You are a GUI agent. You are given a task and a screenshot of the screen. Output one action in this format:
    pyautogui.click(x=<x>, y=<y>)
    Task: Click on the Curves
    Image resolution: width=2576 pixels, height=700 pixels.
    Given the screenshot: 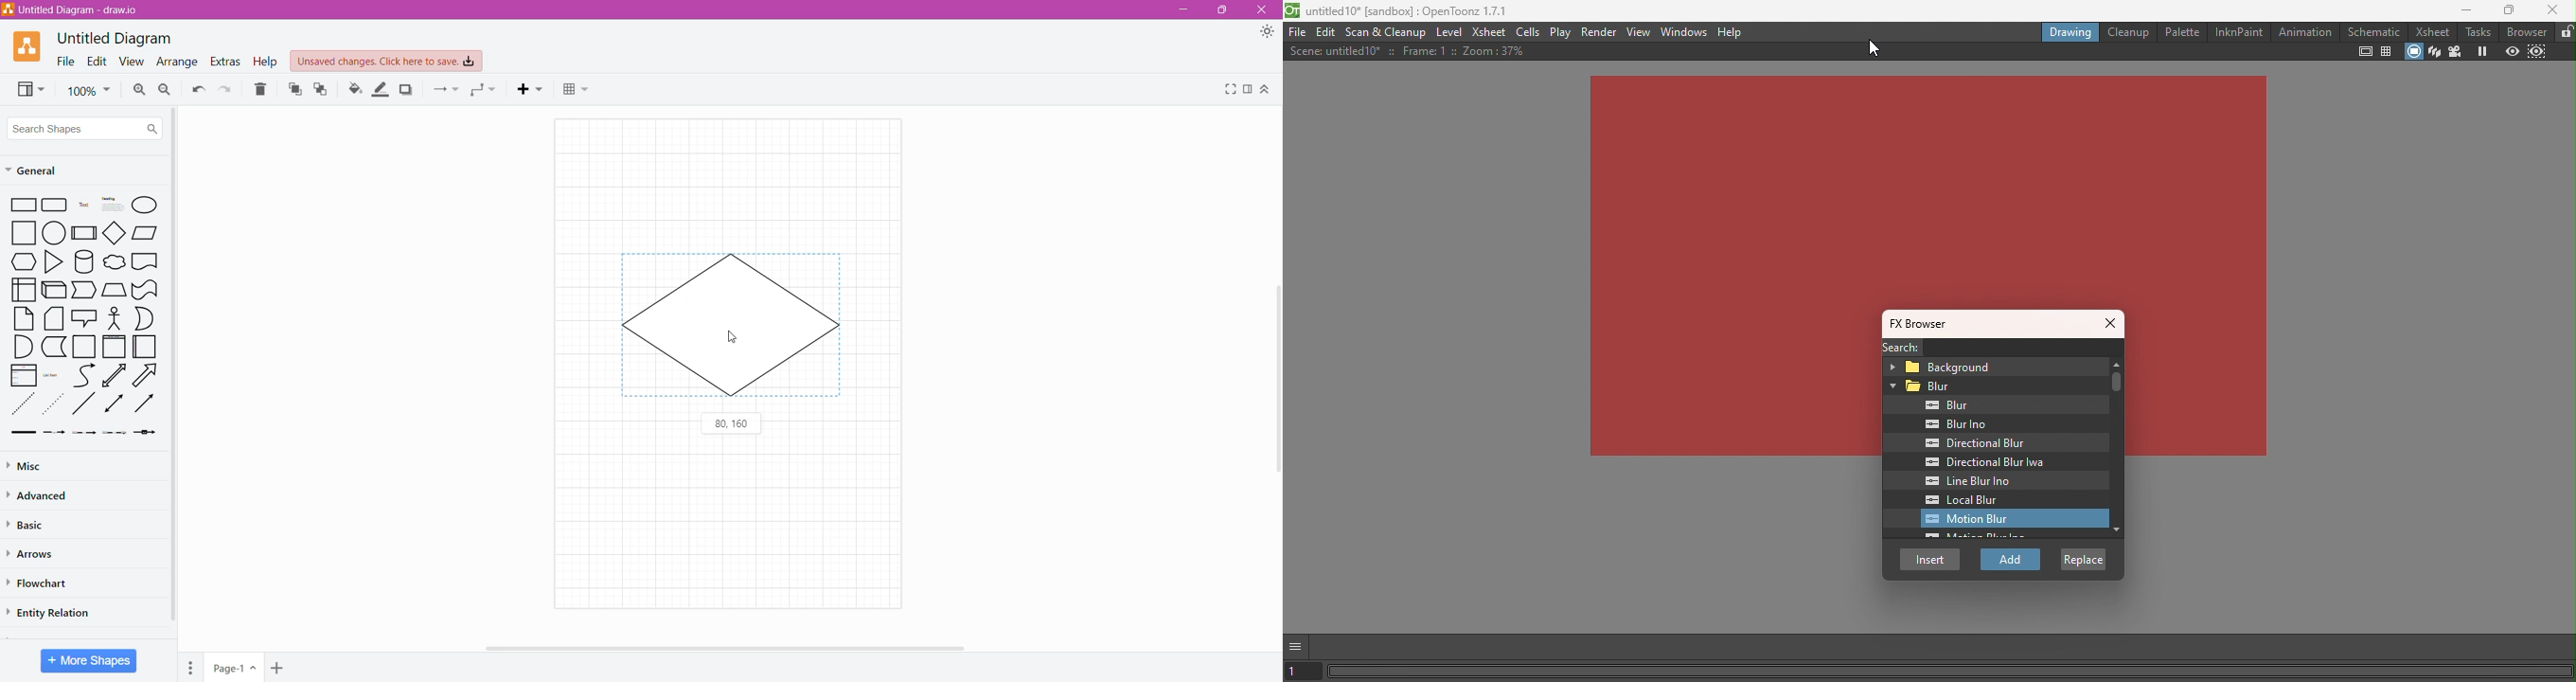 What is the action you would take?
    pyautogui.click(x=84, y=375)
    